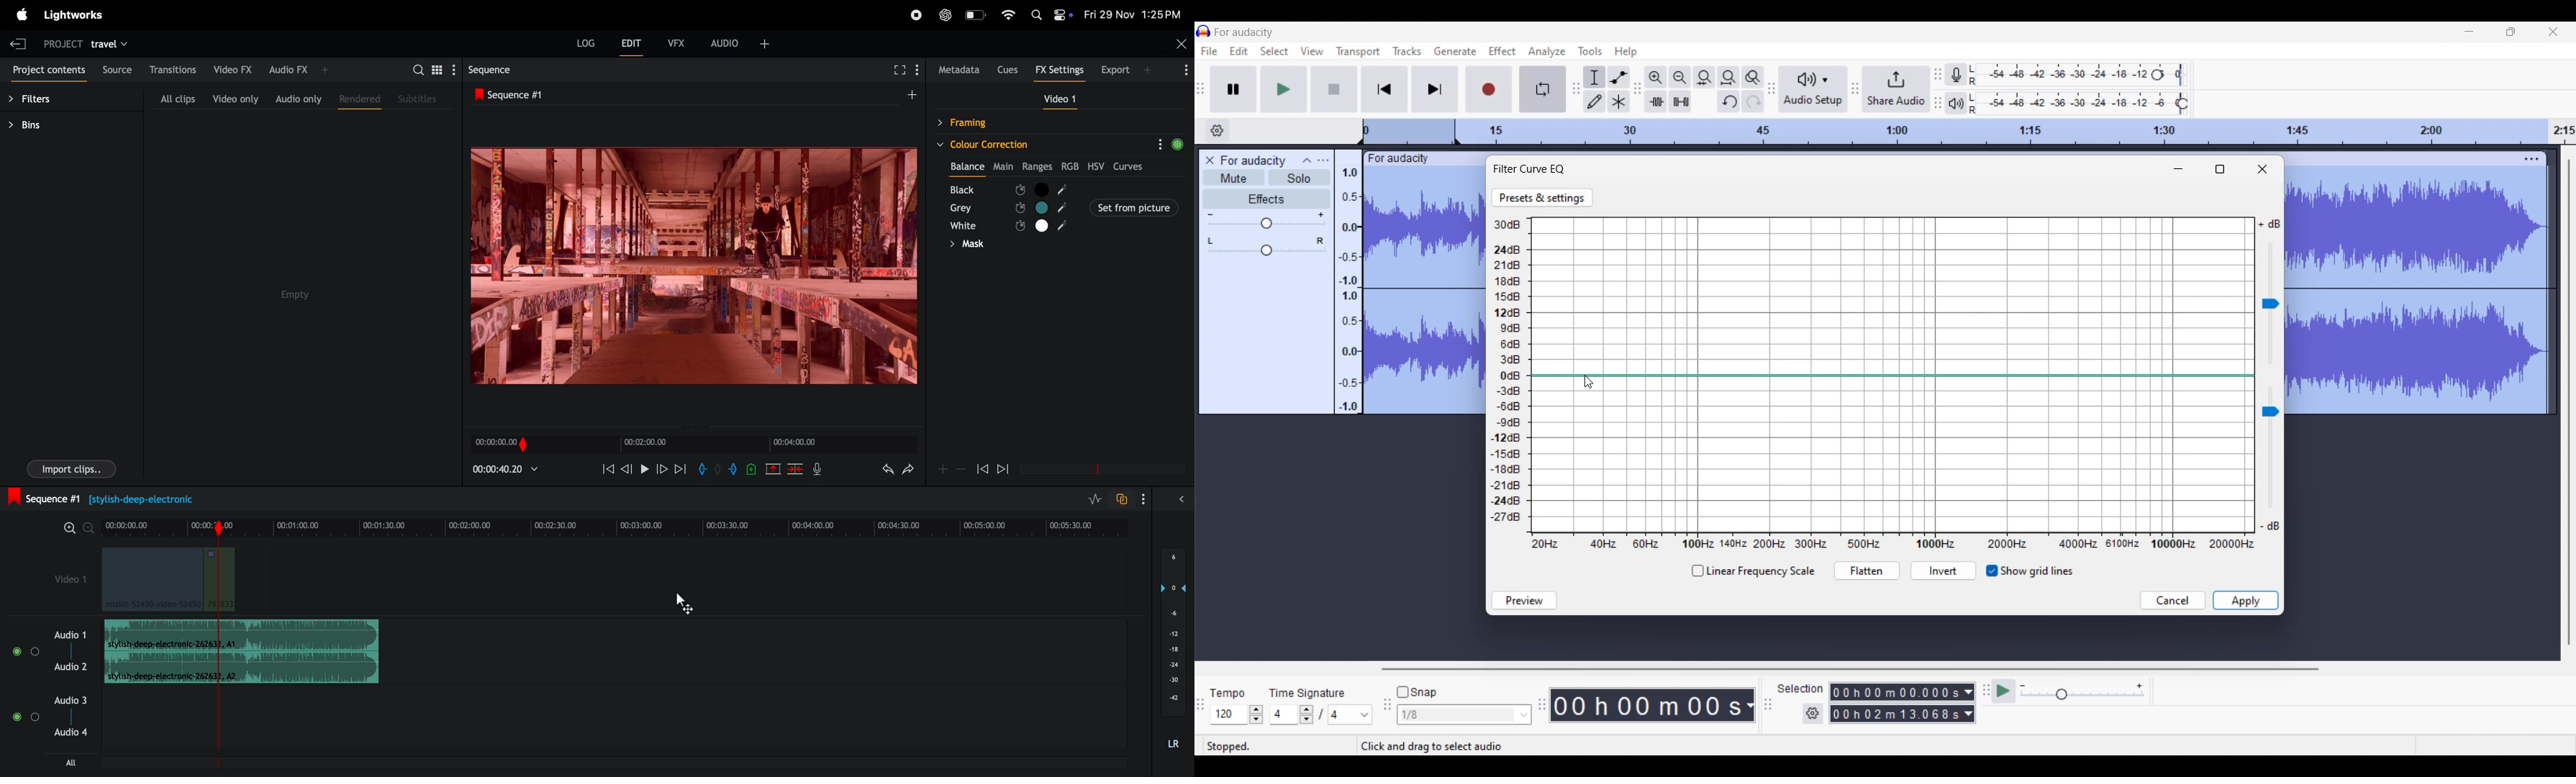  Describe the element at coordinates (1274, 52) in the screenshot. I see `Select menu` at that location.